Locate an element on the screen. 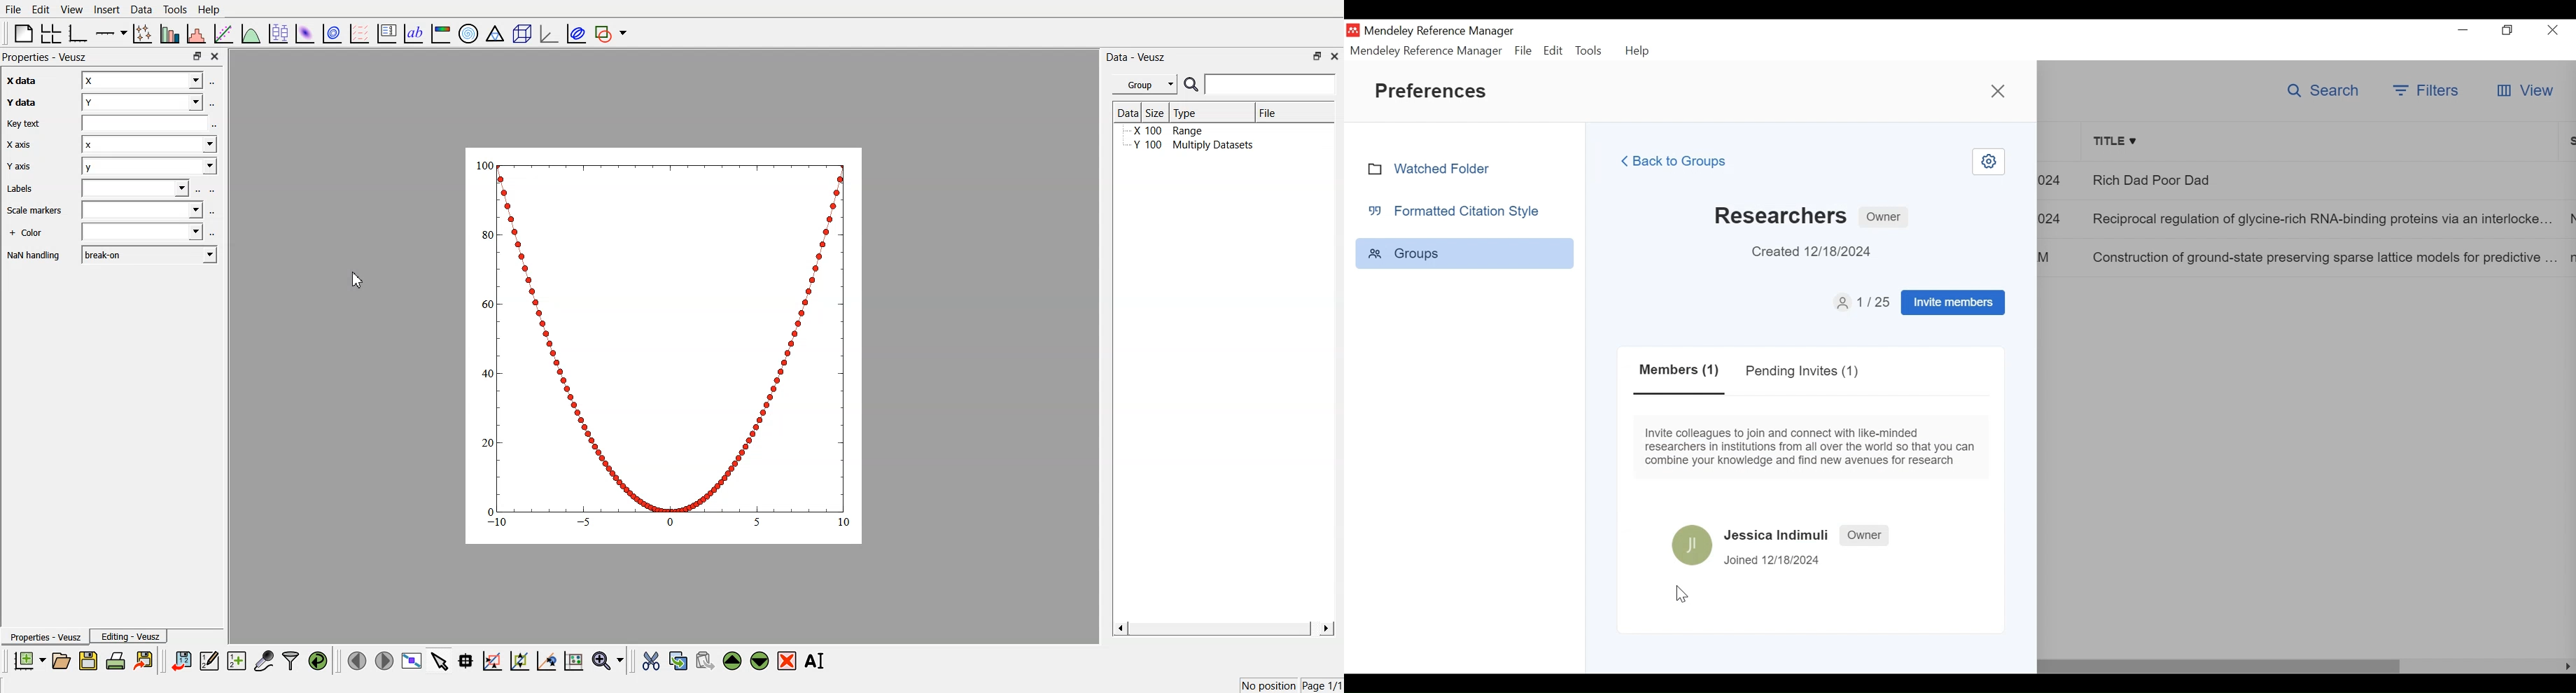  cut the selected widgets is located at coordinates (650, 662).